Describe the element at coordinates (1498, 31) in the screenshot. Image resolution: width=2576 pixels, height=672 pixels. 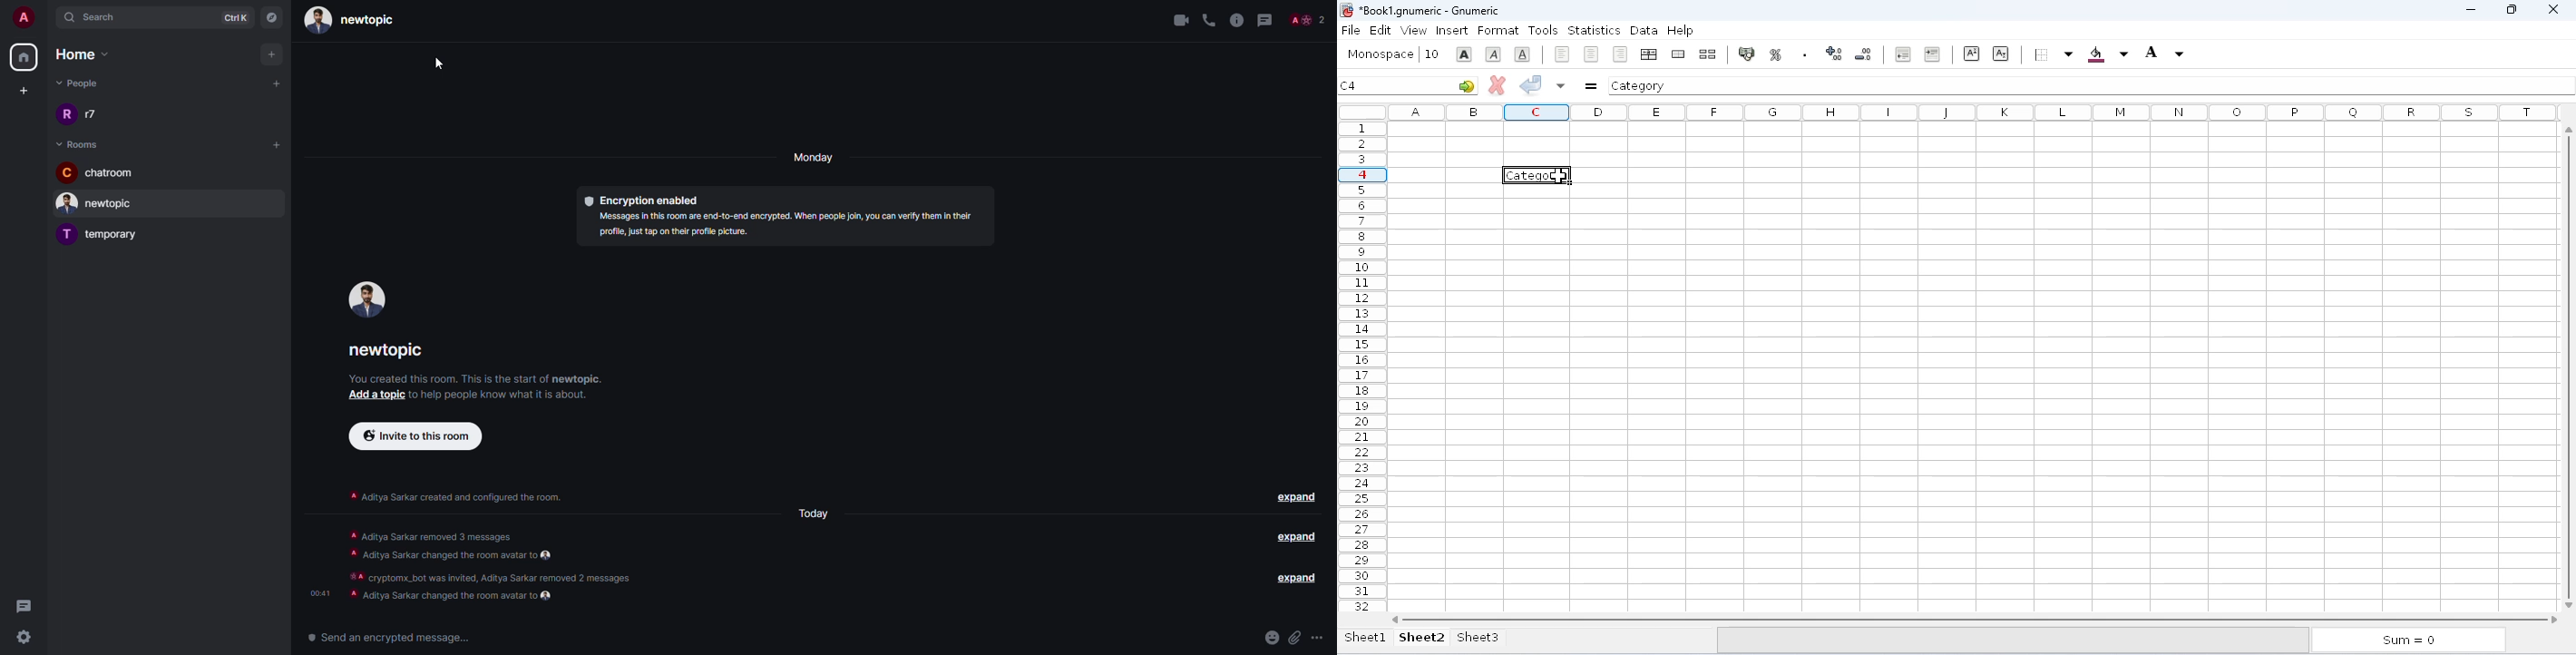
I see `format` at that location.